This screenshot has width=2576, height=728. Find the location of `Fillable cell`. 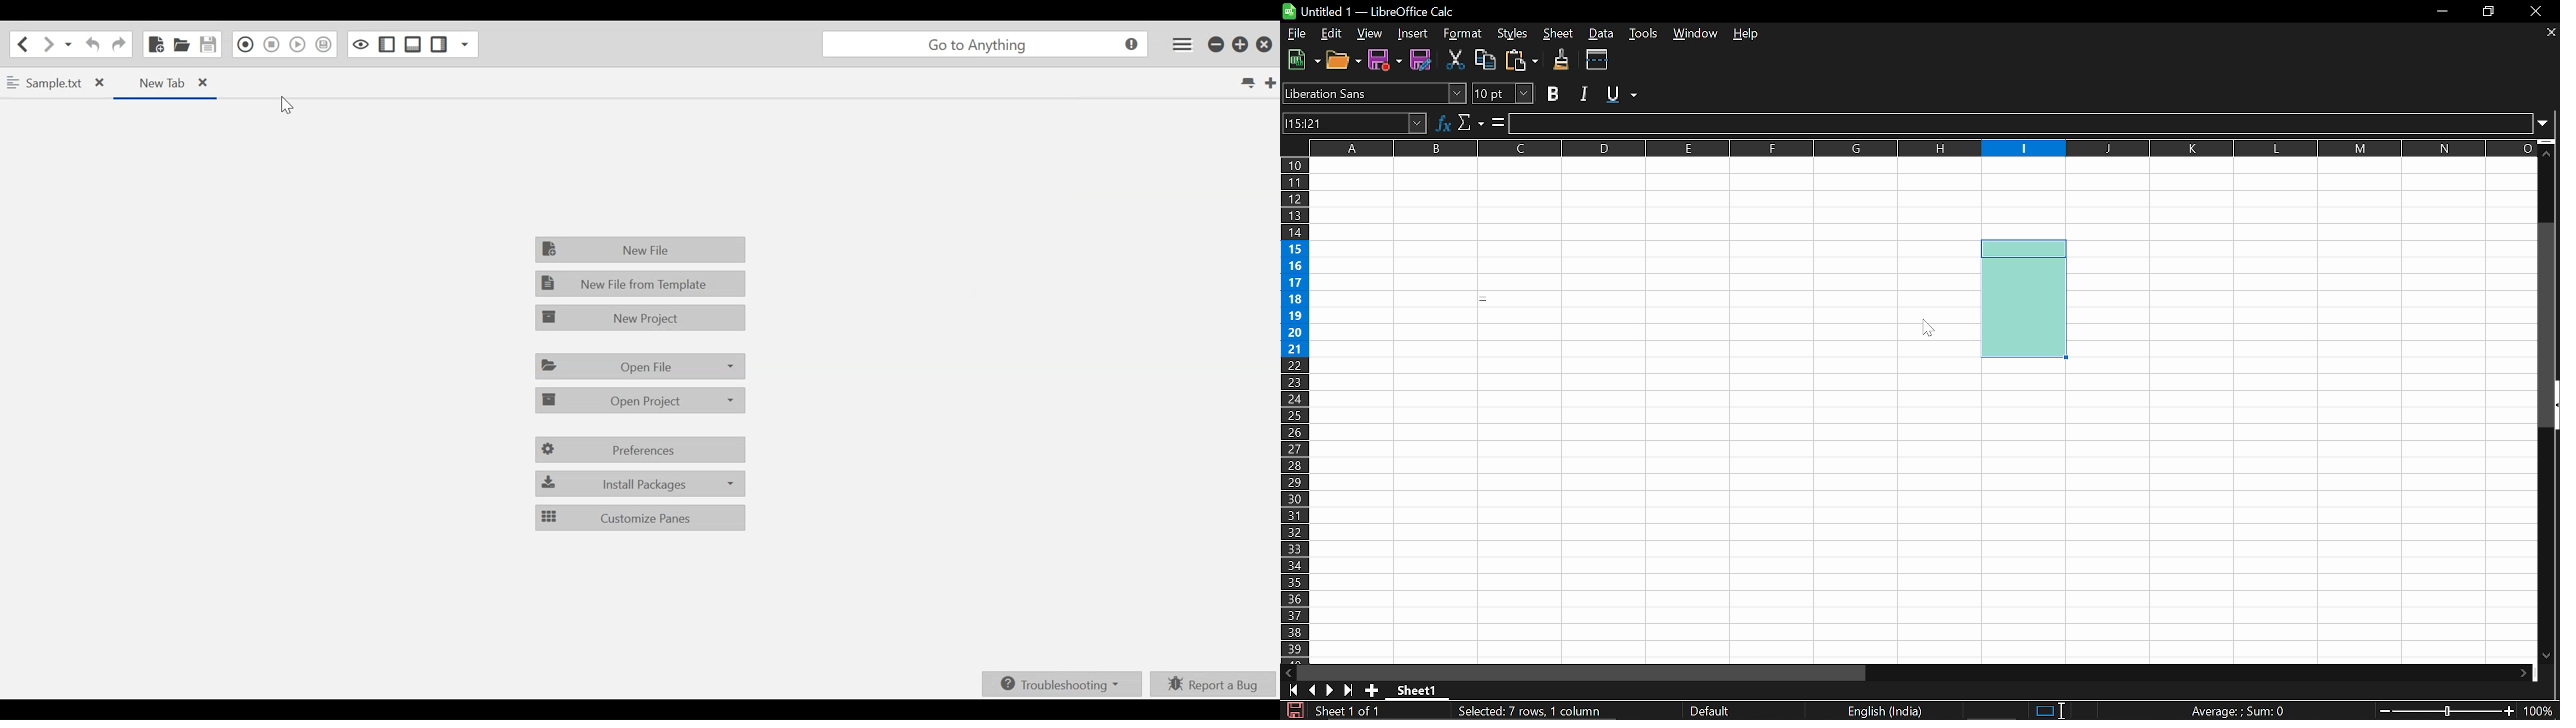

Fillable cell is located at coordinates (2023, 198).